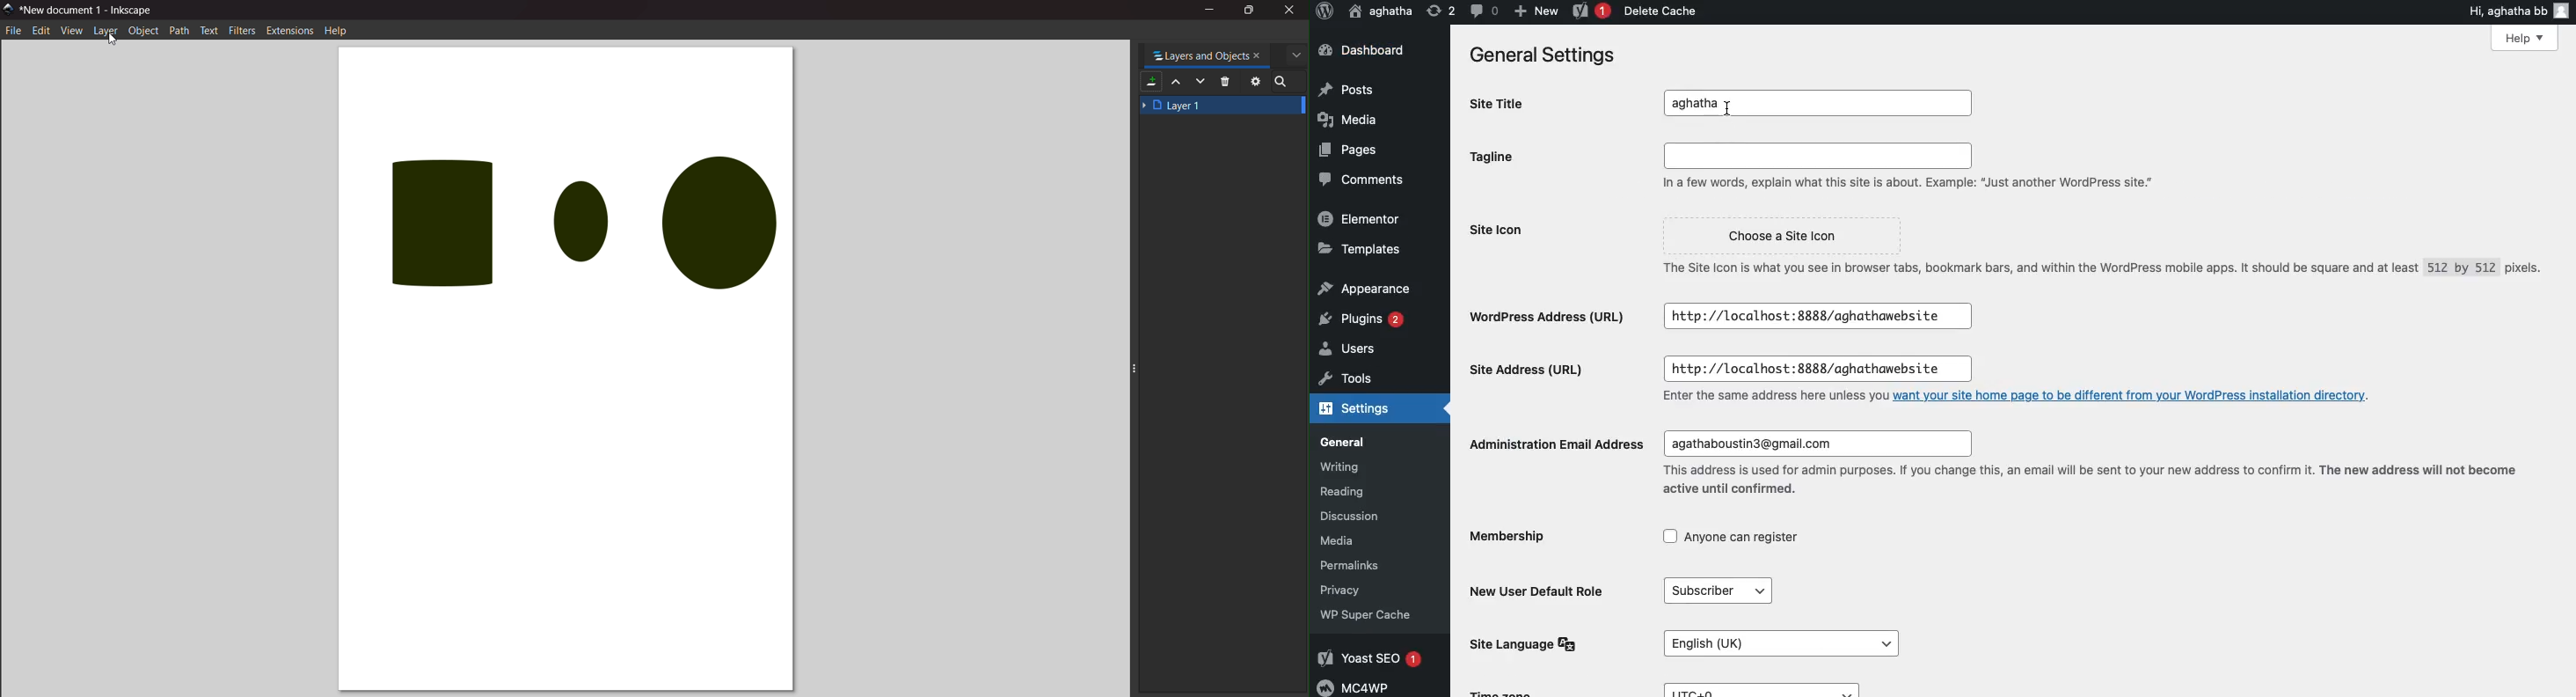 The image size is (2576, 700). What do you see at coordinates (1902, 182) in the screenshot?
I see `In a few words, explain what this site is about. Example: “Just another WordPress site."` at bounding box center [1902, 182].